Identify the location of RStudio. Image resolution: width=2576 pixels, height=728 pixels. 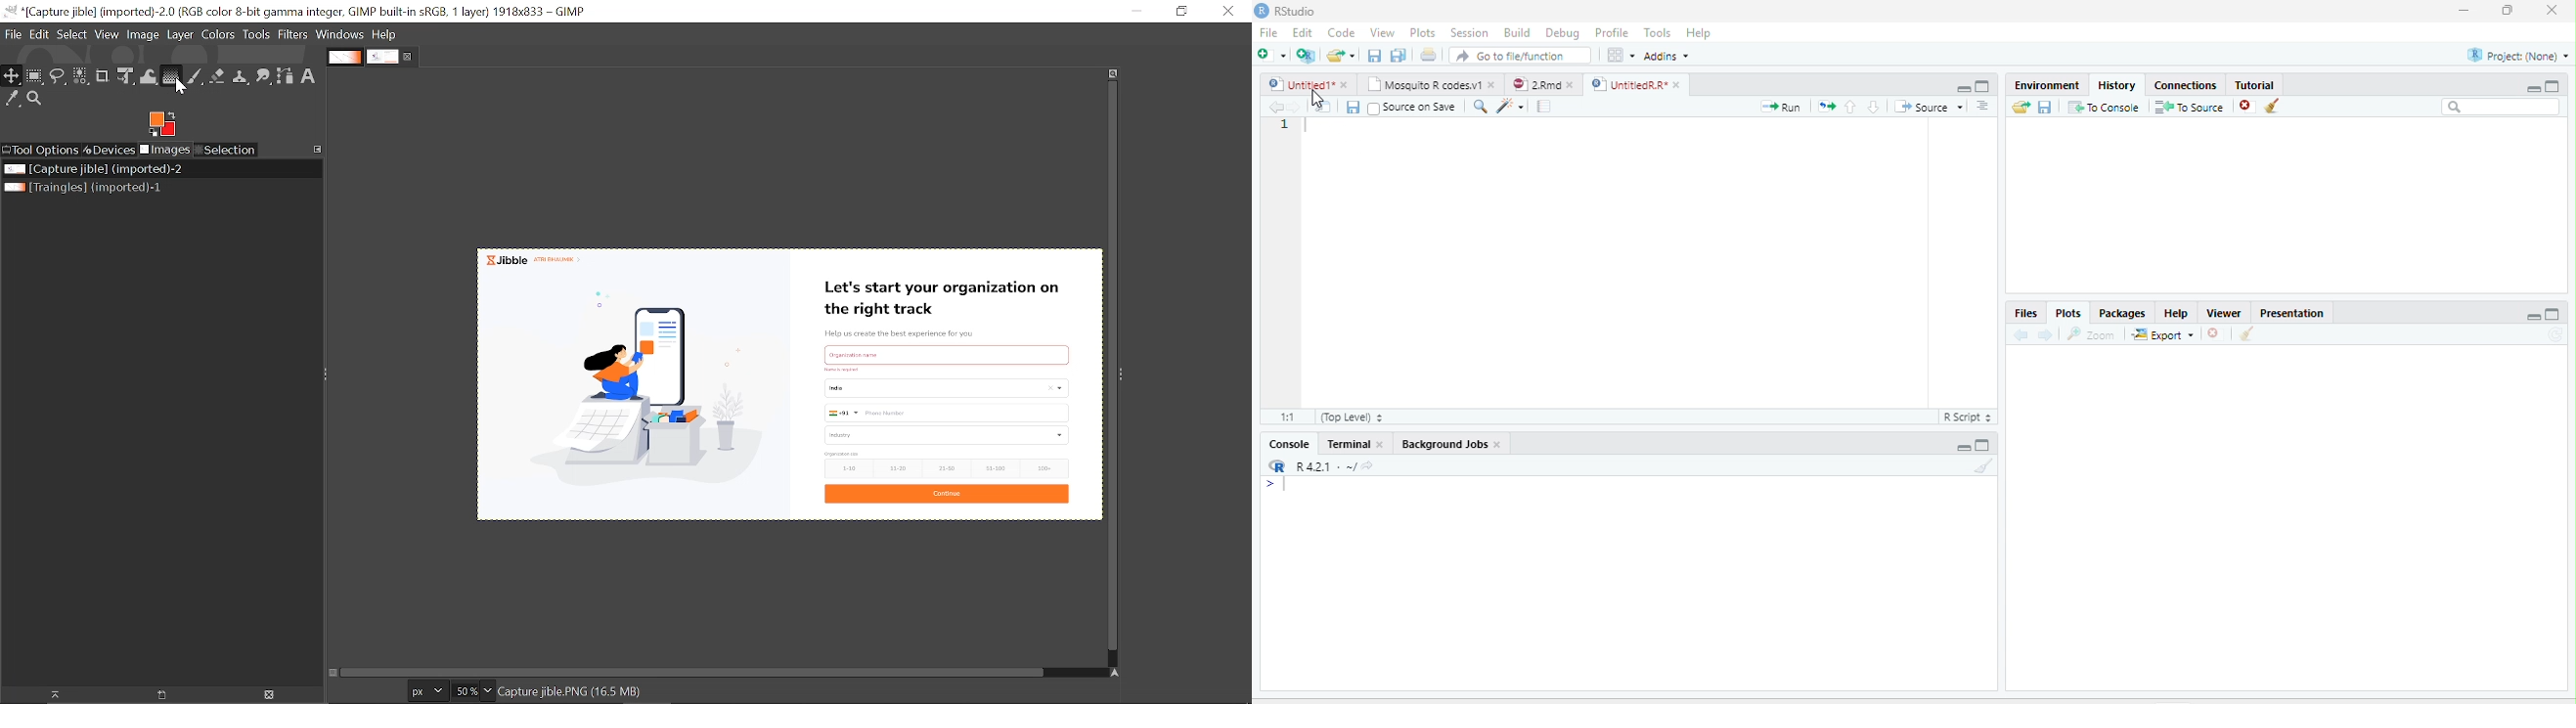
(1285, 10).